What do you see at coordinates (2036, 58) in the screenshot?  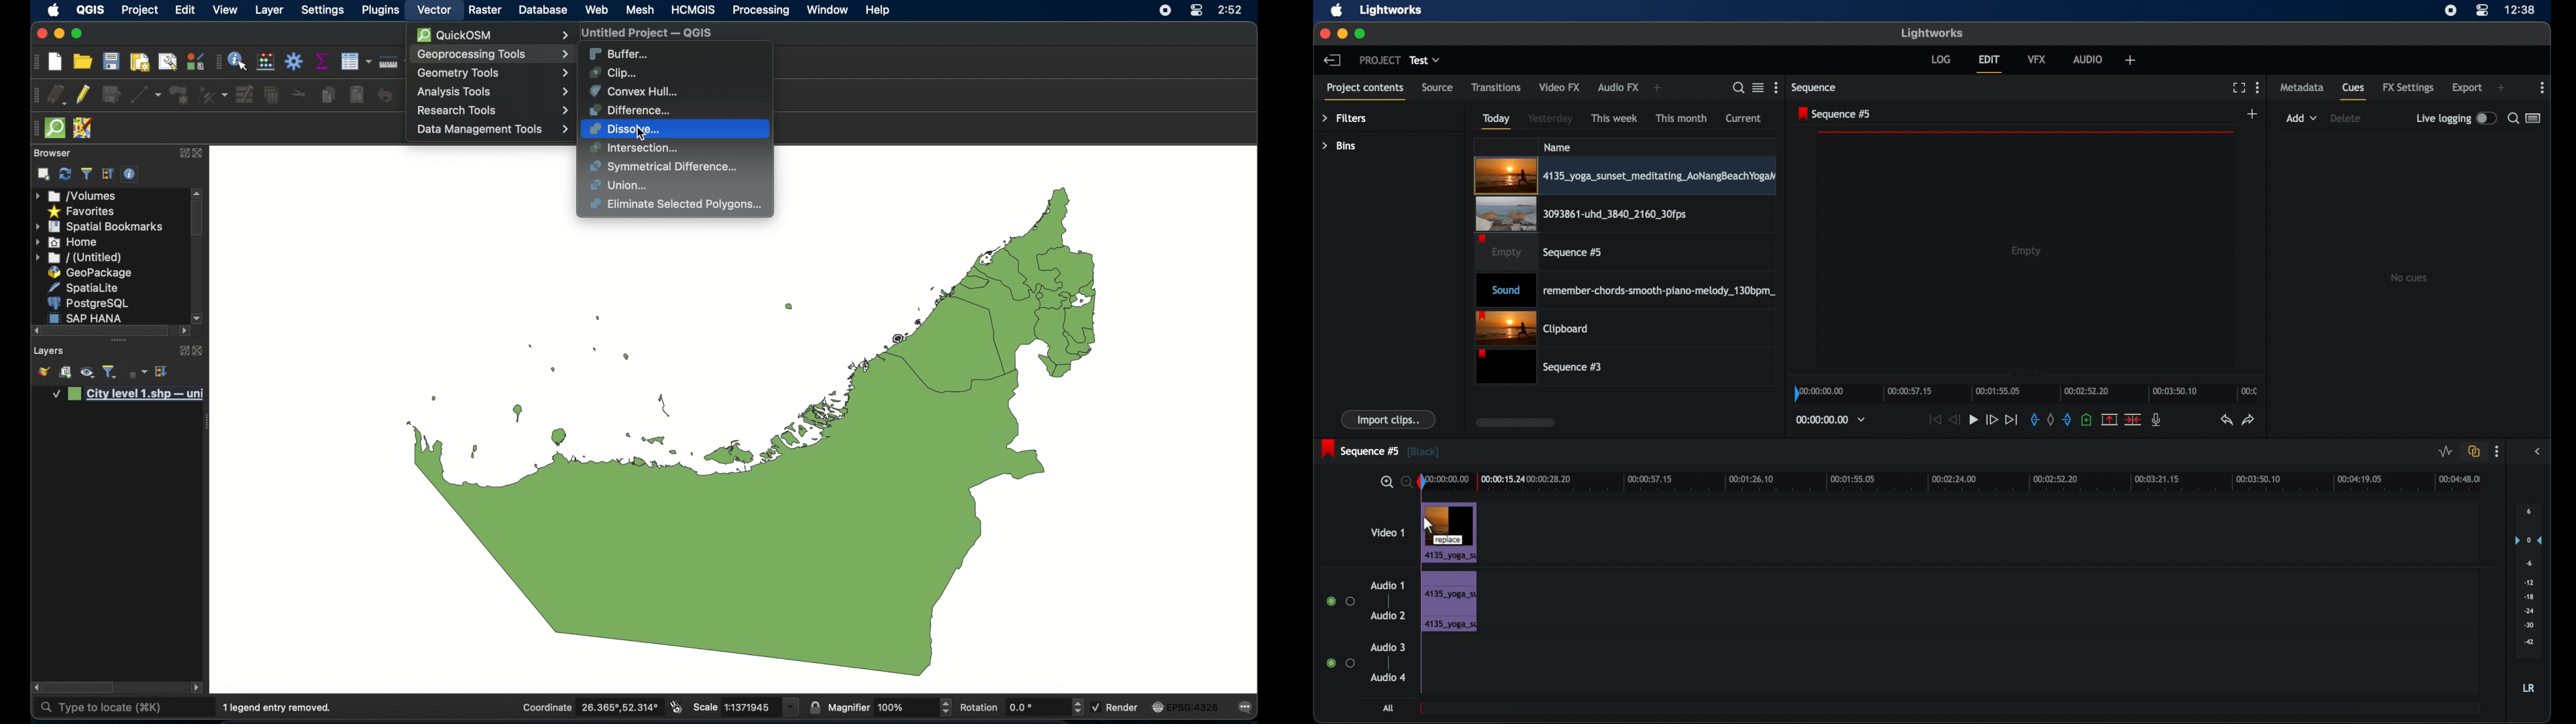 I see `vfx` at bounding box center [2036, 58].